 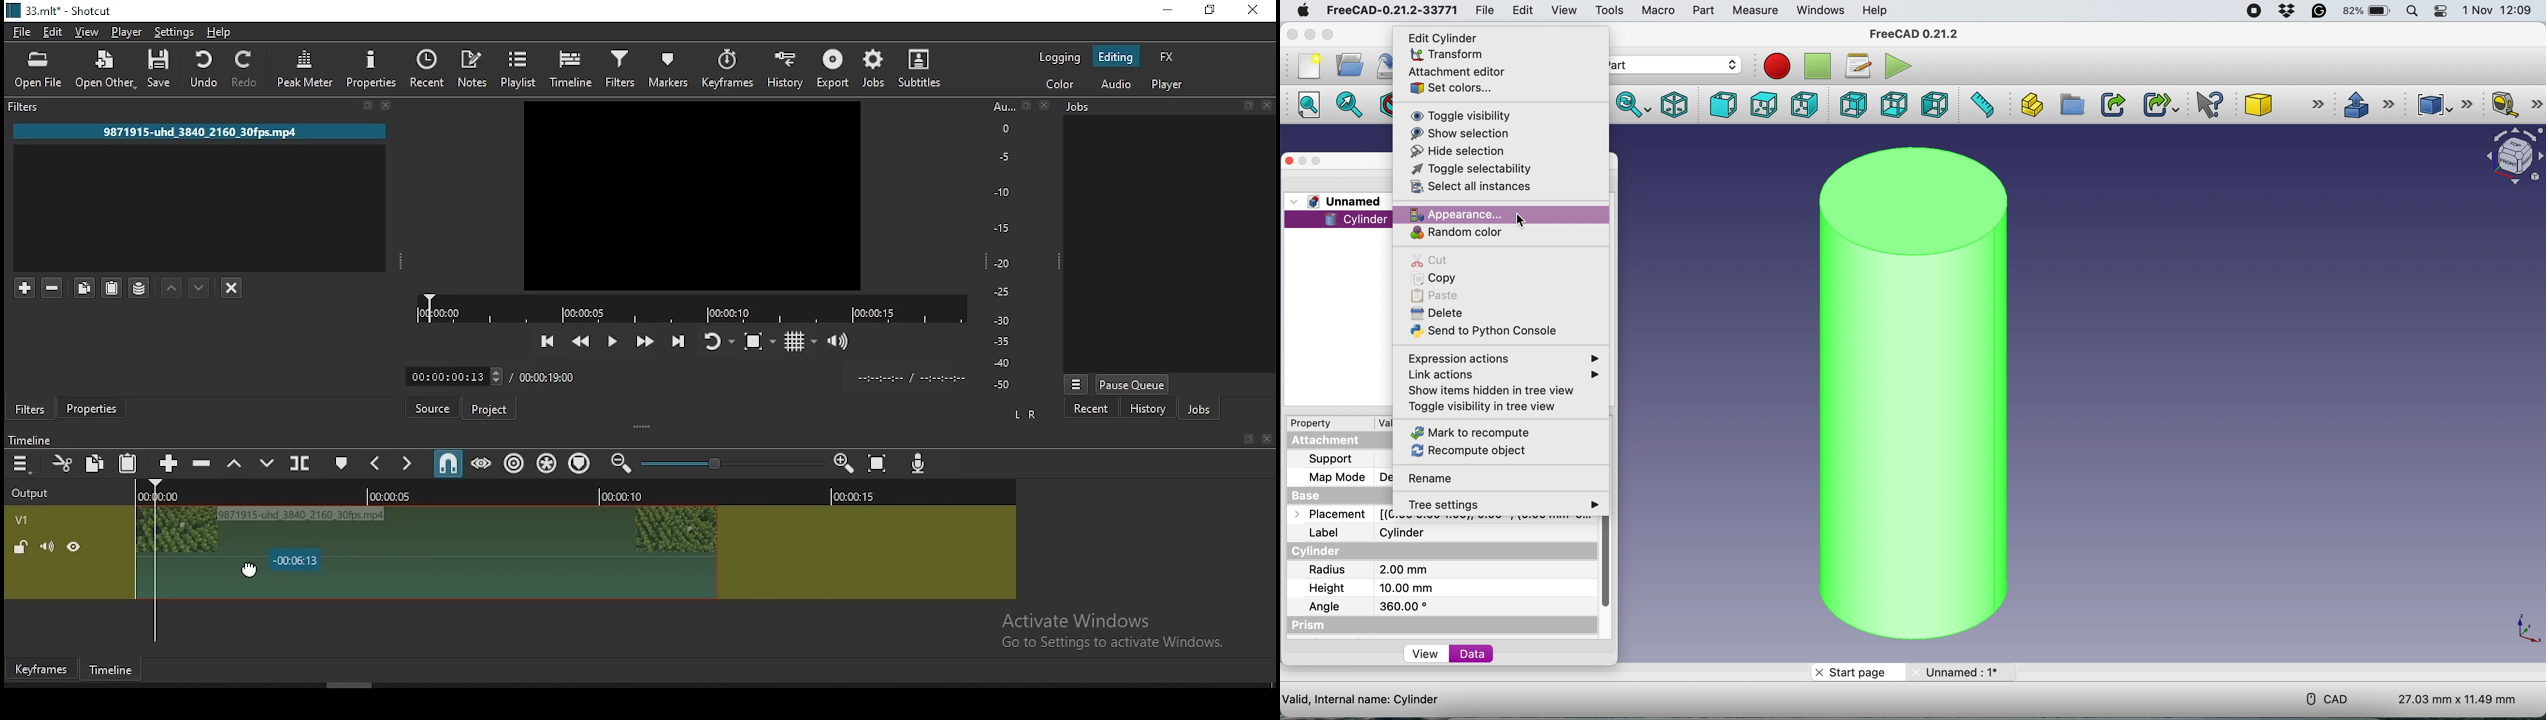 I want to click on Keyframe, so click(x=43, y=670).